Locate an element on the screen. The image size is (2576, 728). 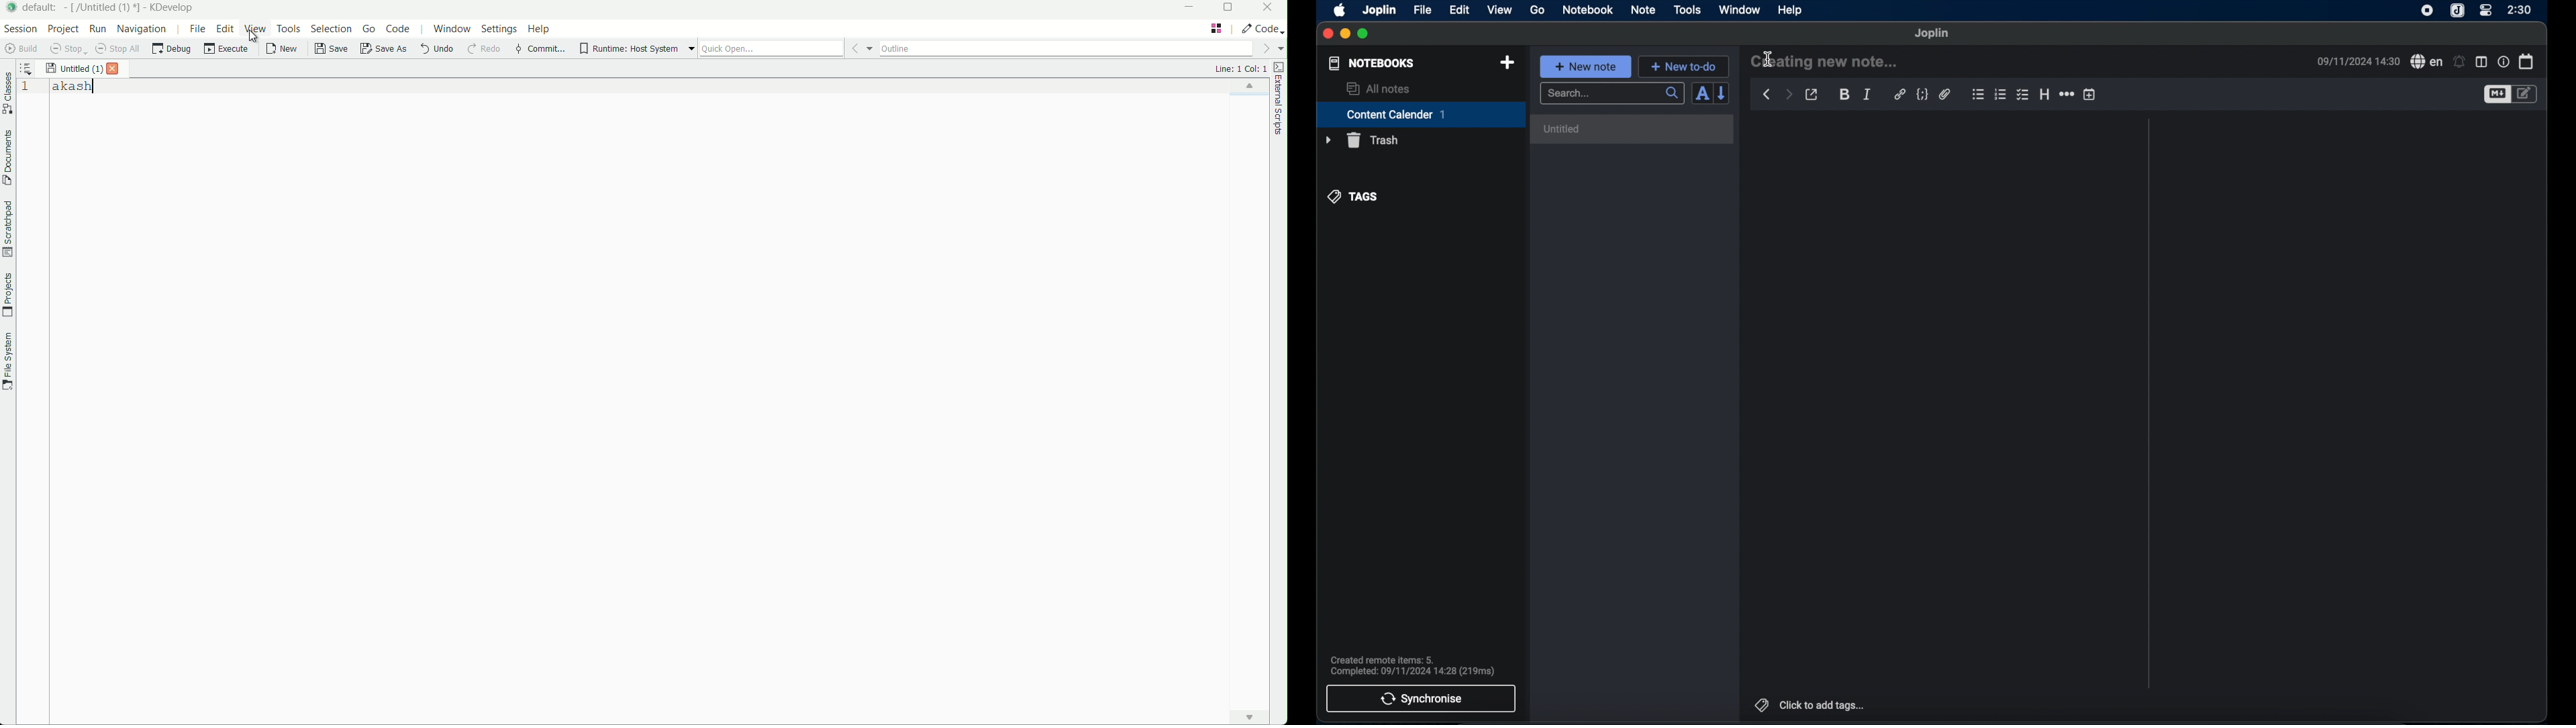
I beam cursor is located at coordinates (1769, 60).